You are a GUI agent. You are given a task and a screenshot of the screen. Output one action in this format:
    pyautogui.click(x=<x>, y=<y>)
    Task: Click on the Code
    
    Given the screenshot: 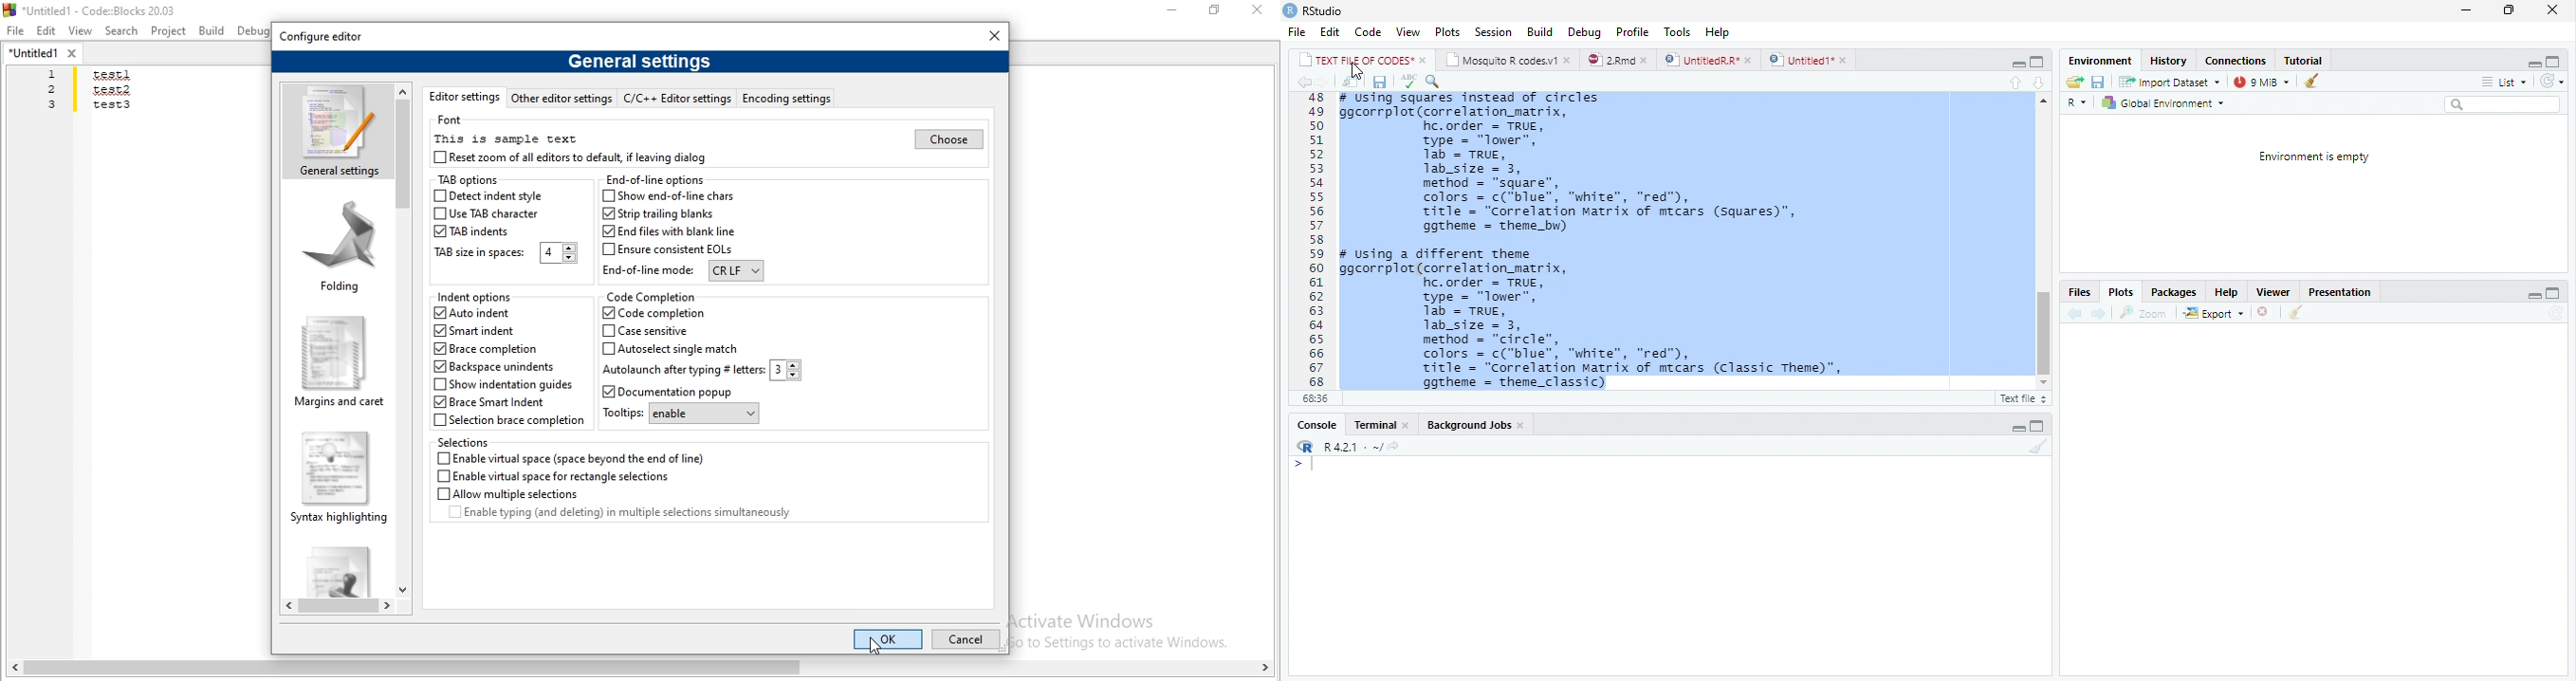 What is the action you would take?
    pyautogui.click(x=1368, y=33)
    